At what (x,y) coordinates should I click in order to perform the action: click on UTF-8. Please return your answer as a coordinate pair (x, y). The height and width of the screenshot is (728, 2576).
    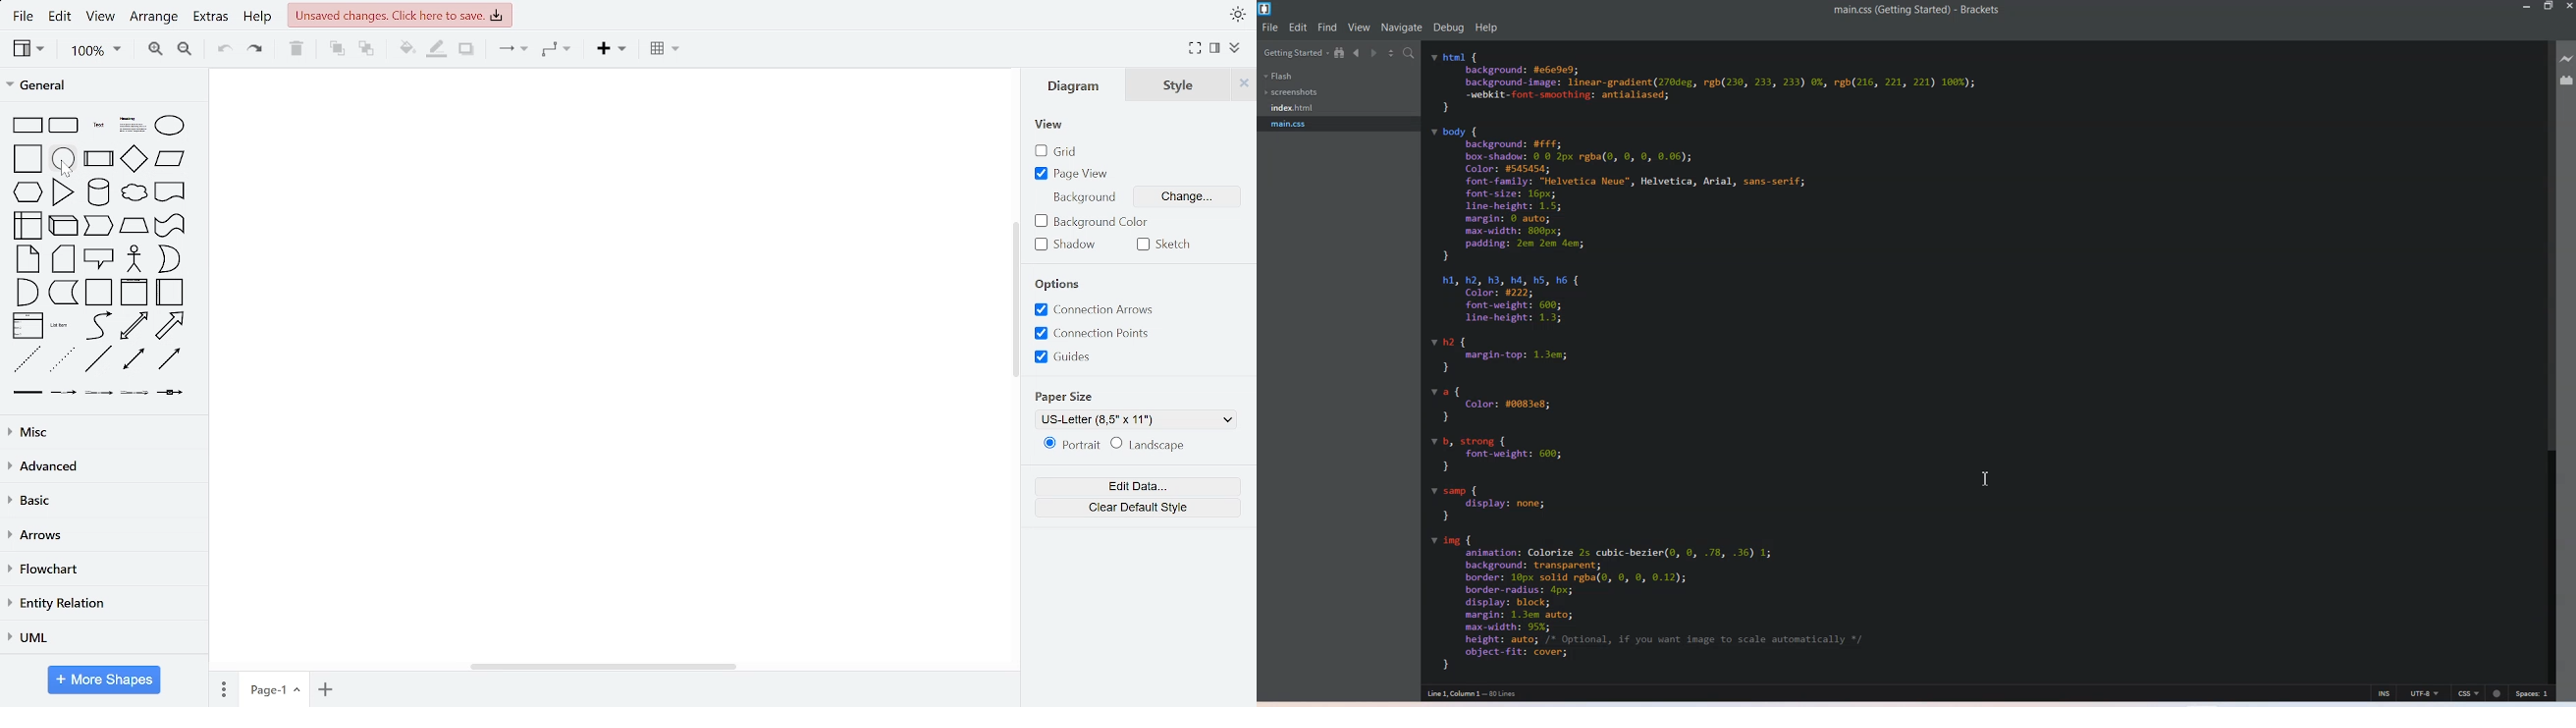
    Looking at the image, I should click on (2426, 693).